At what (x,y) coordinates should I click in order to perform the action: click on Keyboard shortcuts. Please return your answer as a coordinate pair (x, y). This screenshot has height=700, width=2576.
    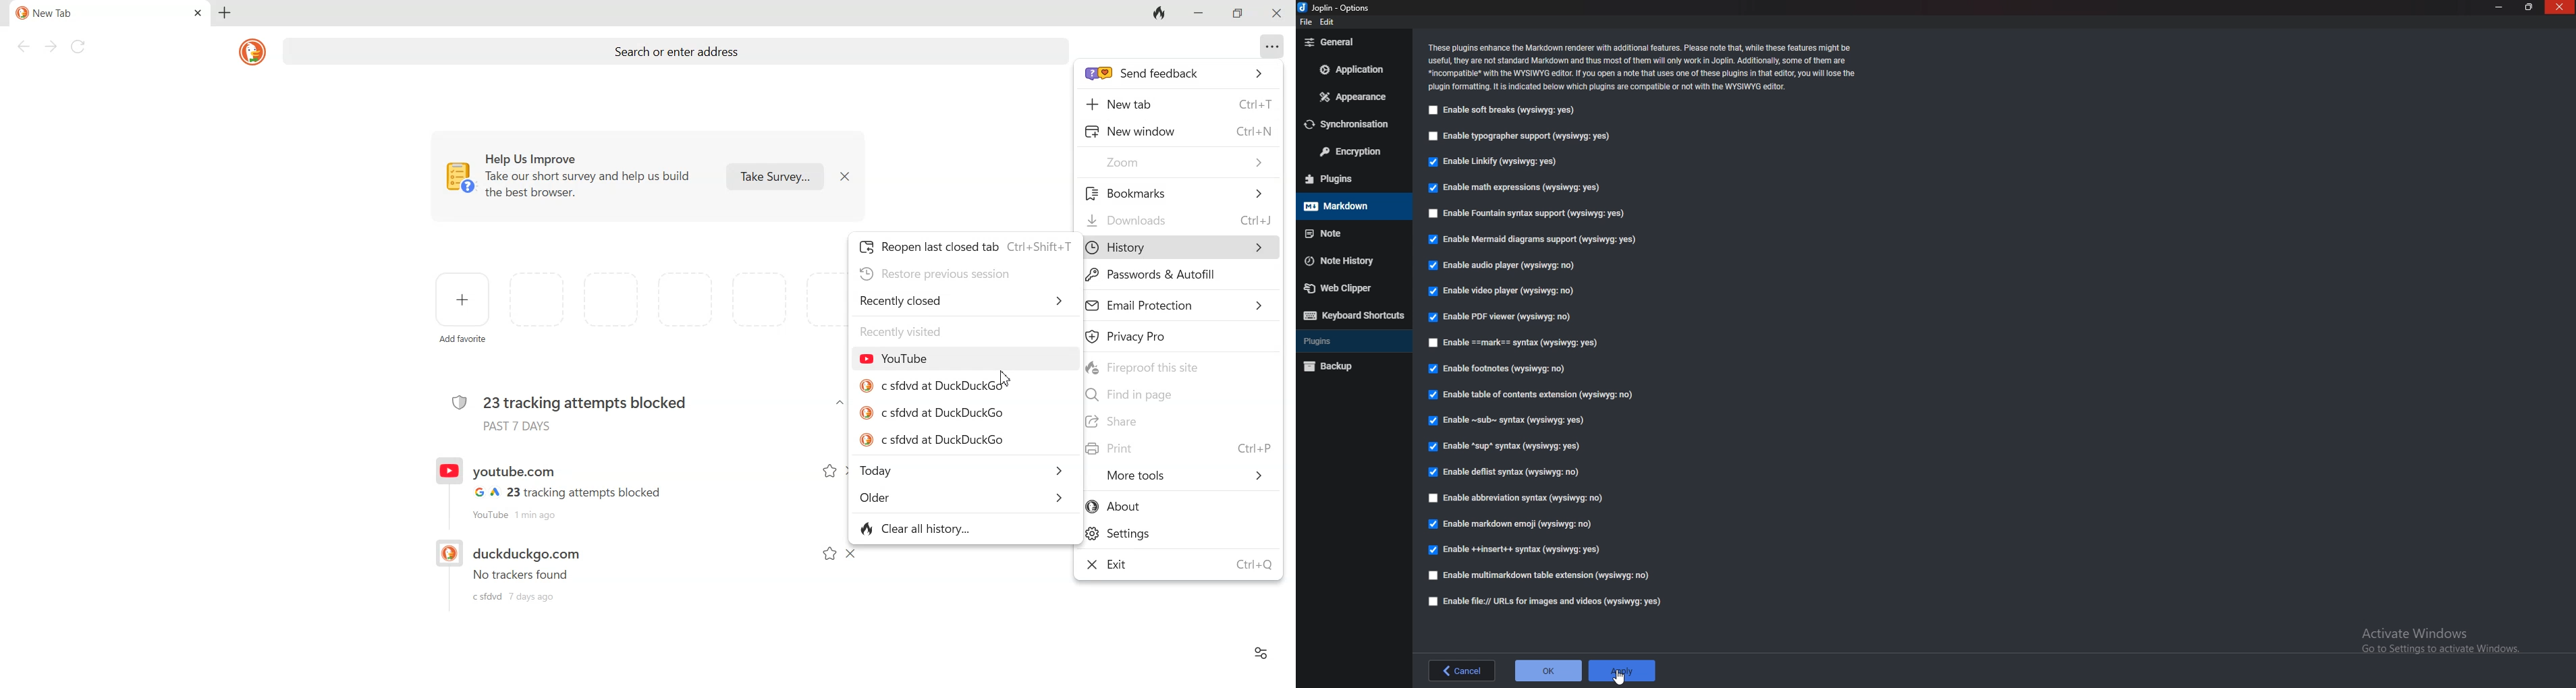
    Looking at the image, I should click on (1352, 317).